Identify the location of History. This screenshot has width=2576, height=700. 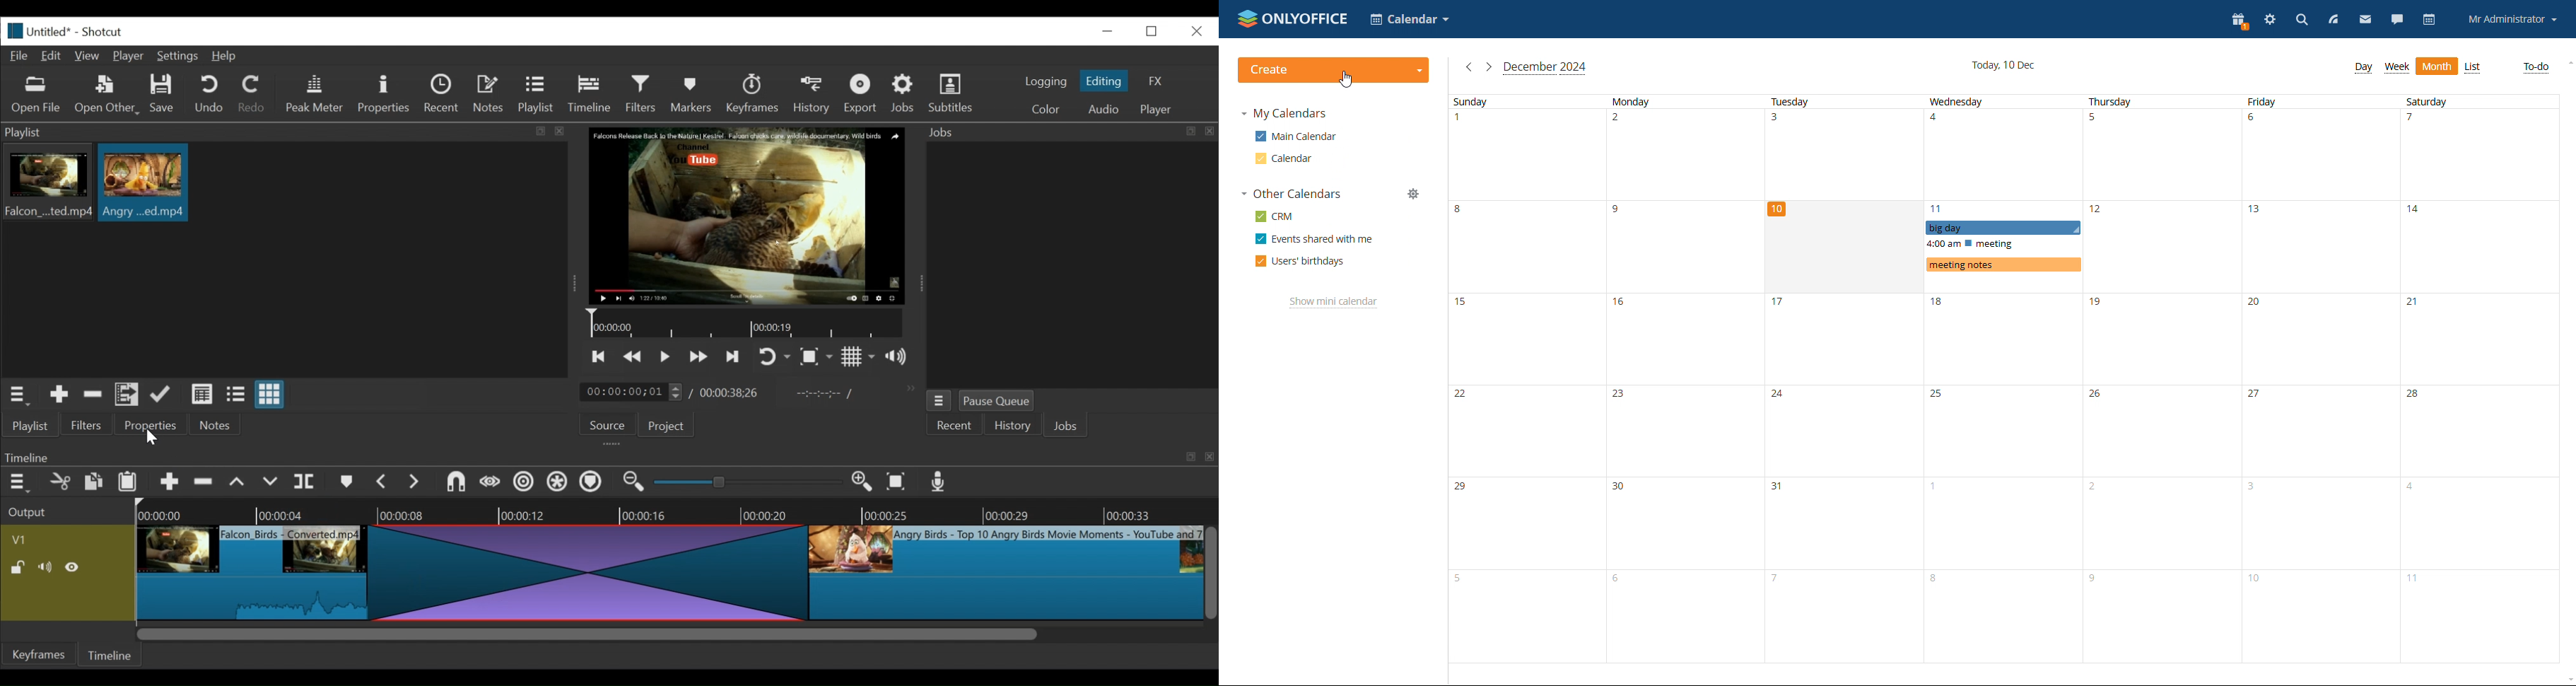
(1013, 427).